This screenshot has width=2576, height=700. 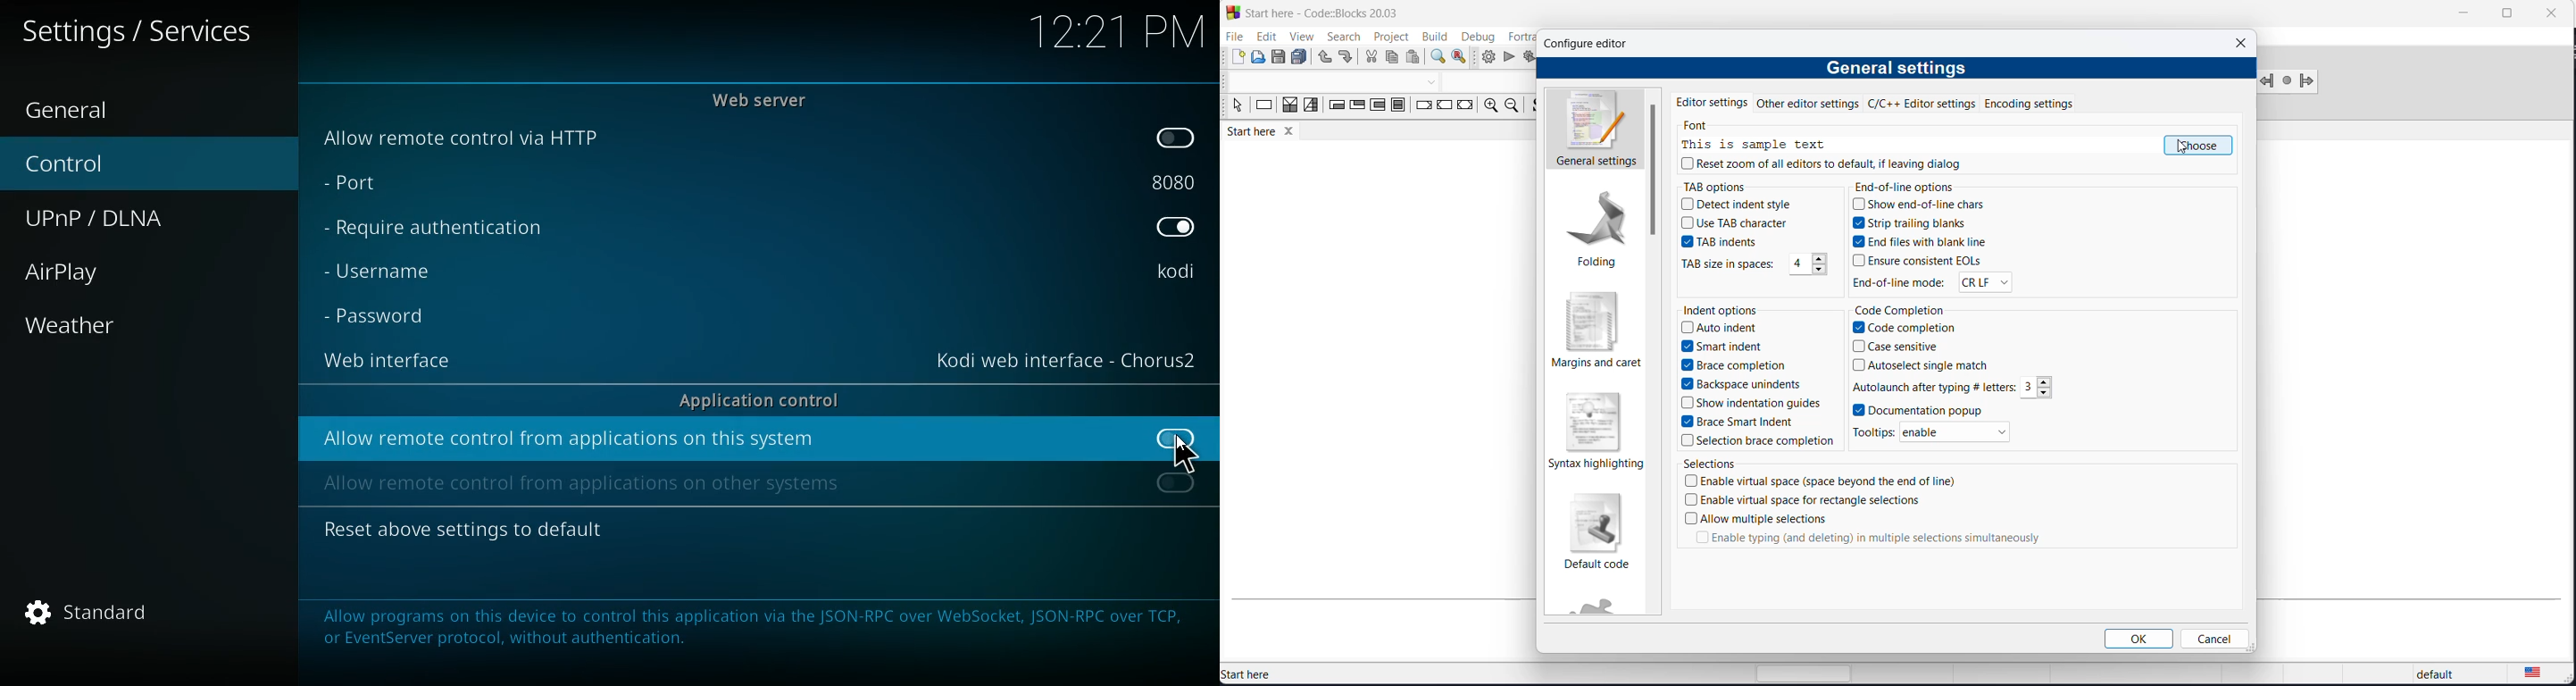 I want to click on copy, so click(x=1394, y=59).